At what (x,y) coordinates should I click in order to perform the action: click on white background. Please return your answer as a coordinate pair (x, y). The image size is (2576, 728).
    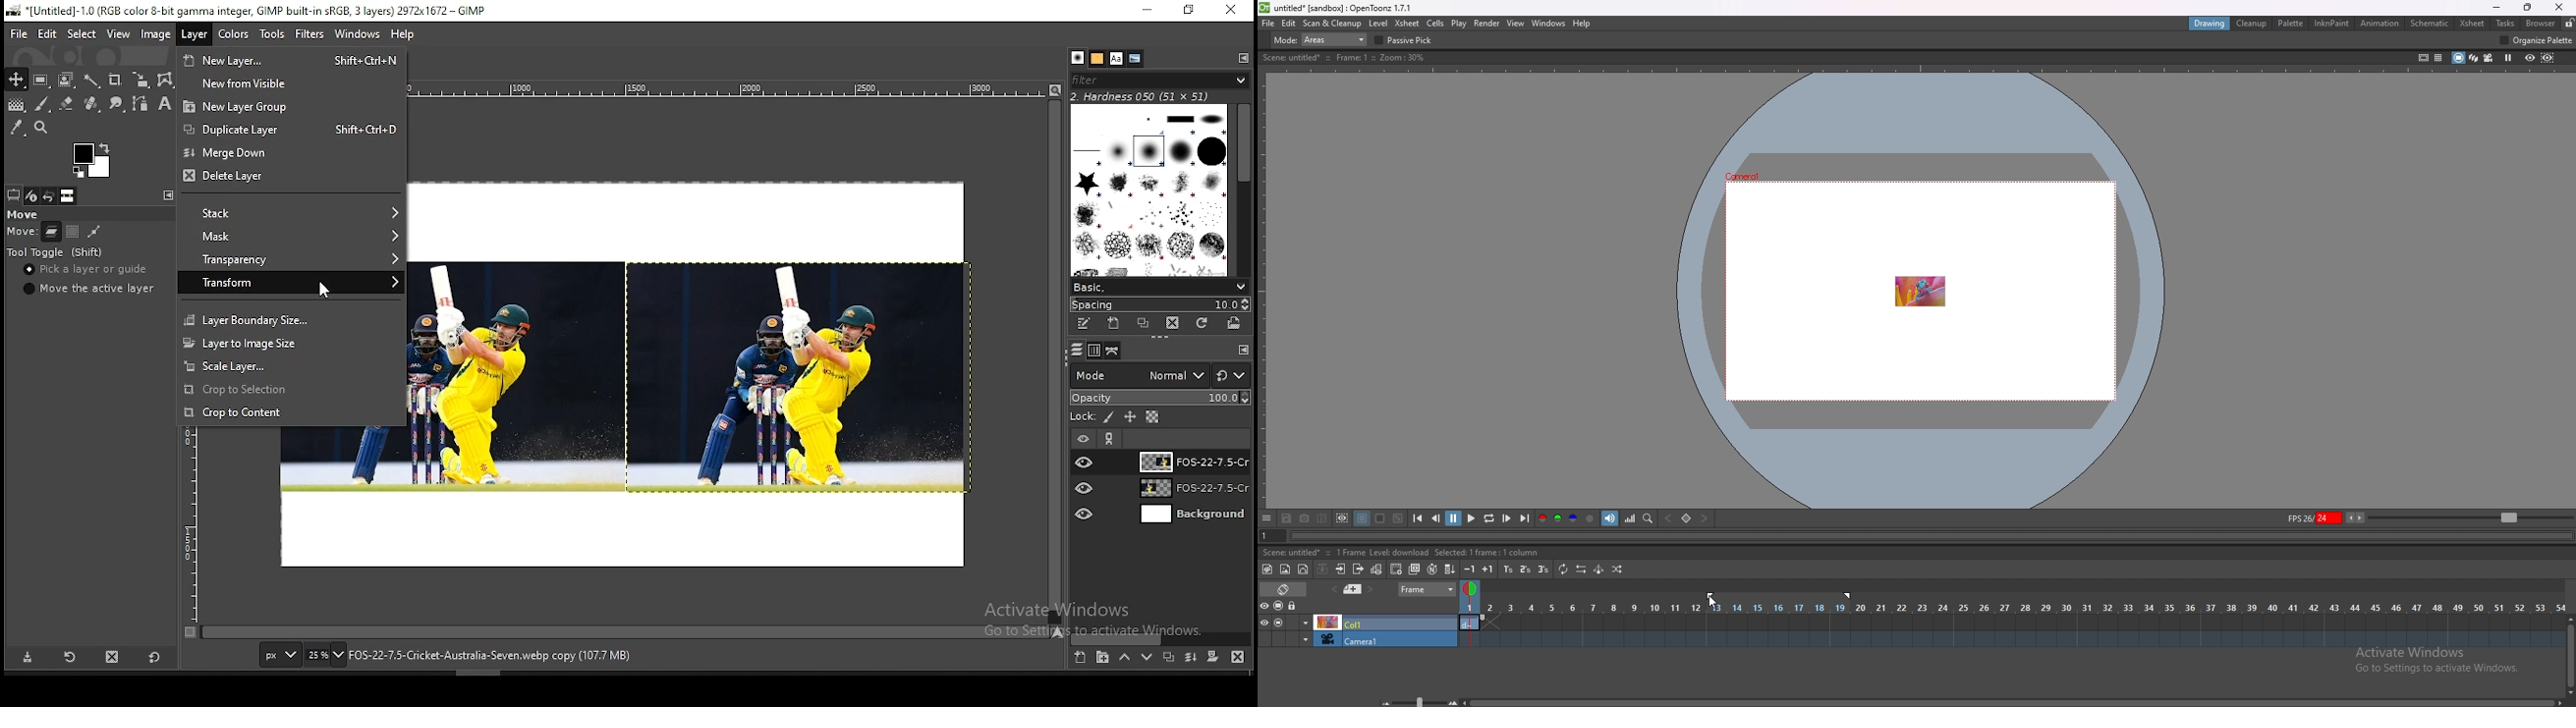
    Looking at the image, I should click on (1381, 519).